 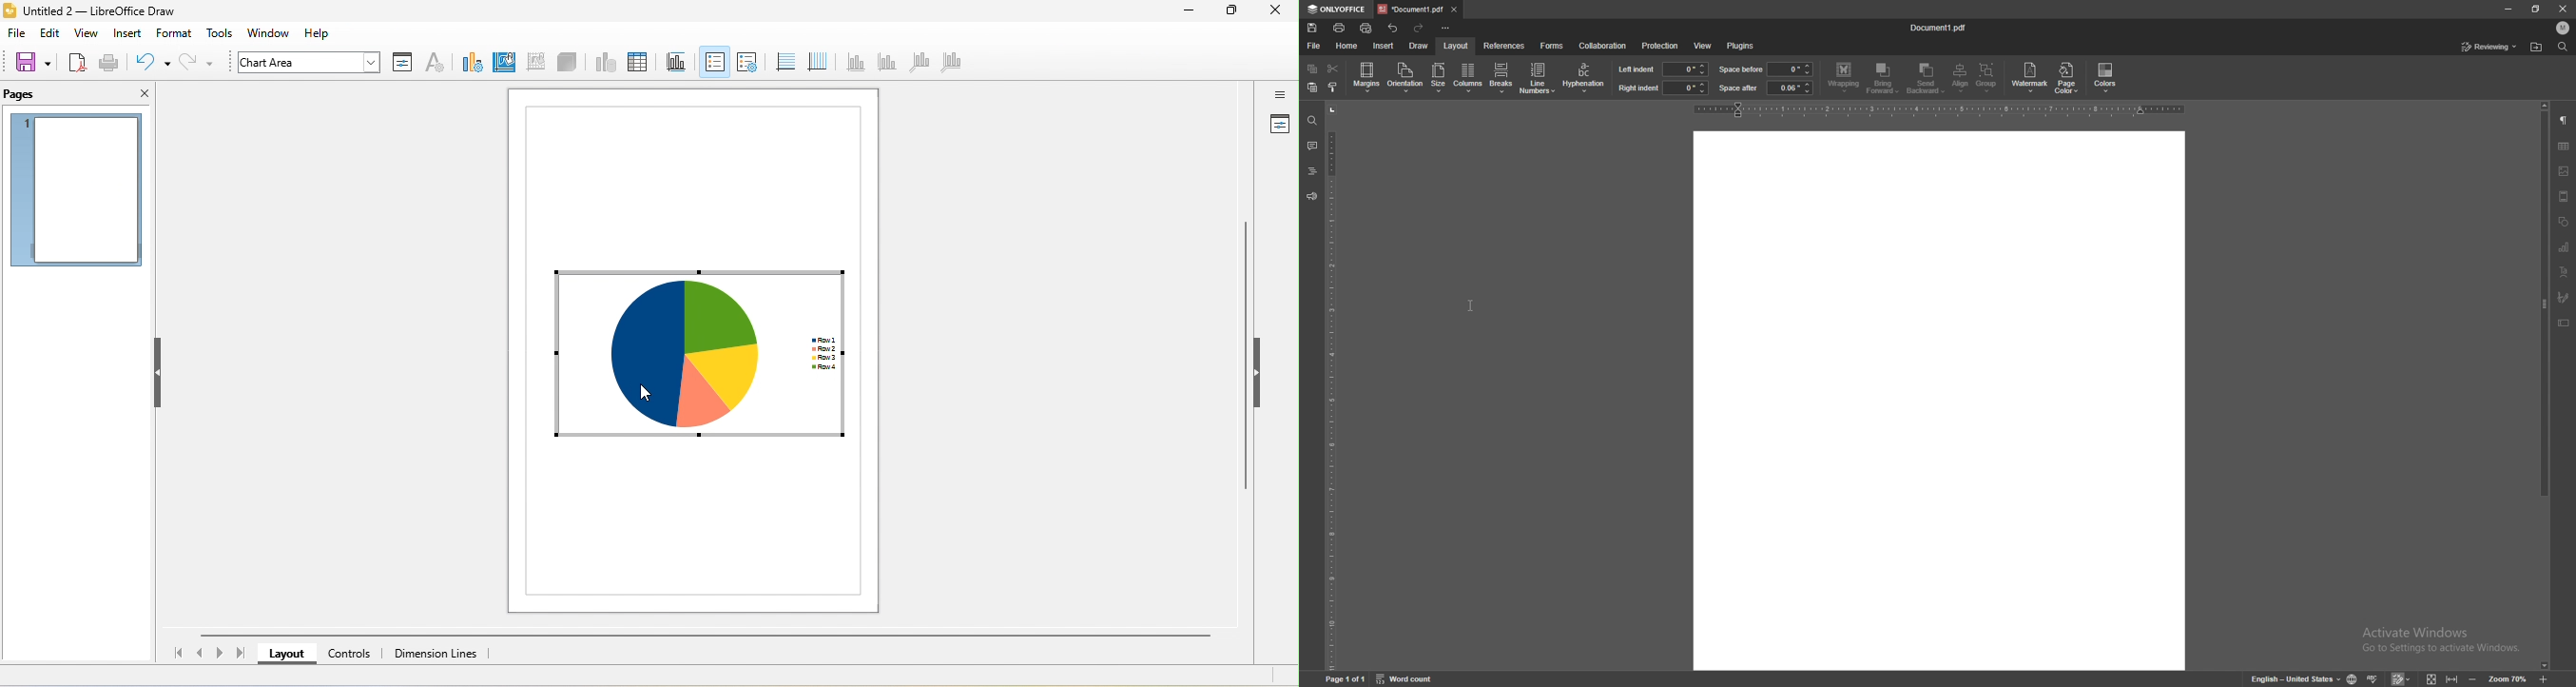 What do you see at coordinates (1636, 69) in the screenshot?
I see `left indent` at bounding box center [1636, 69].